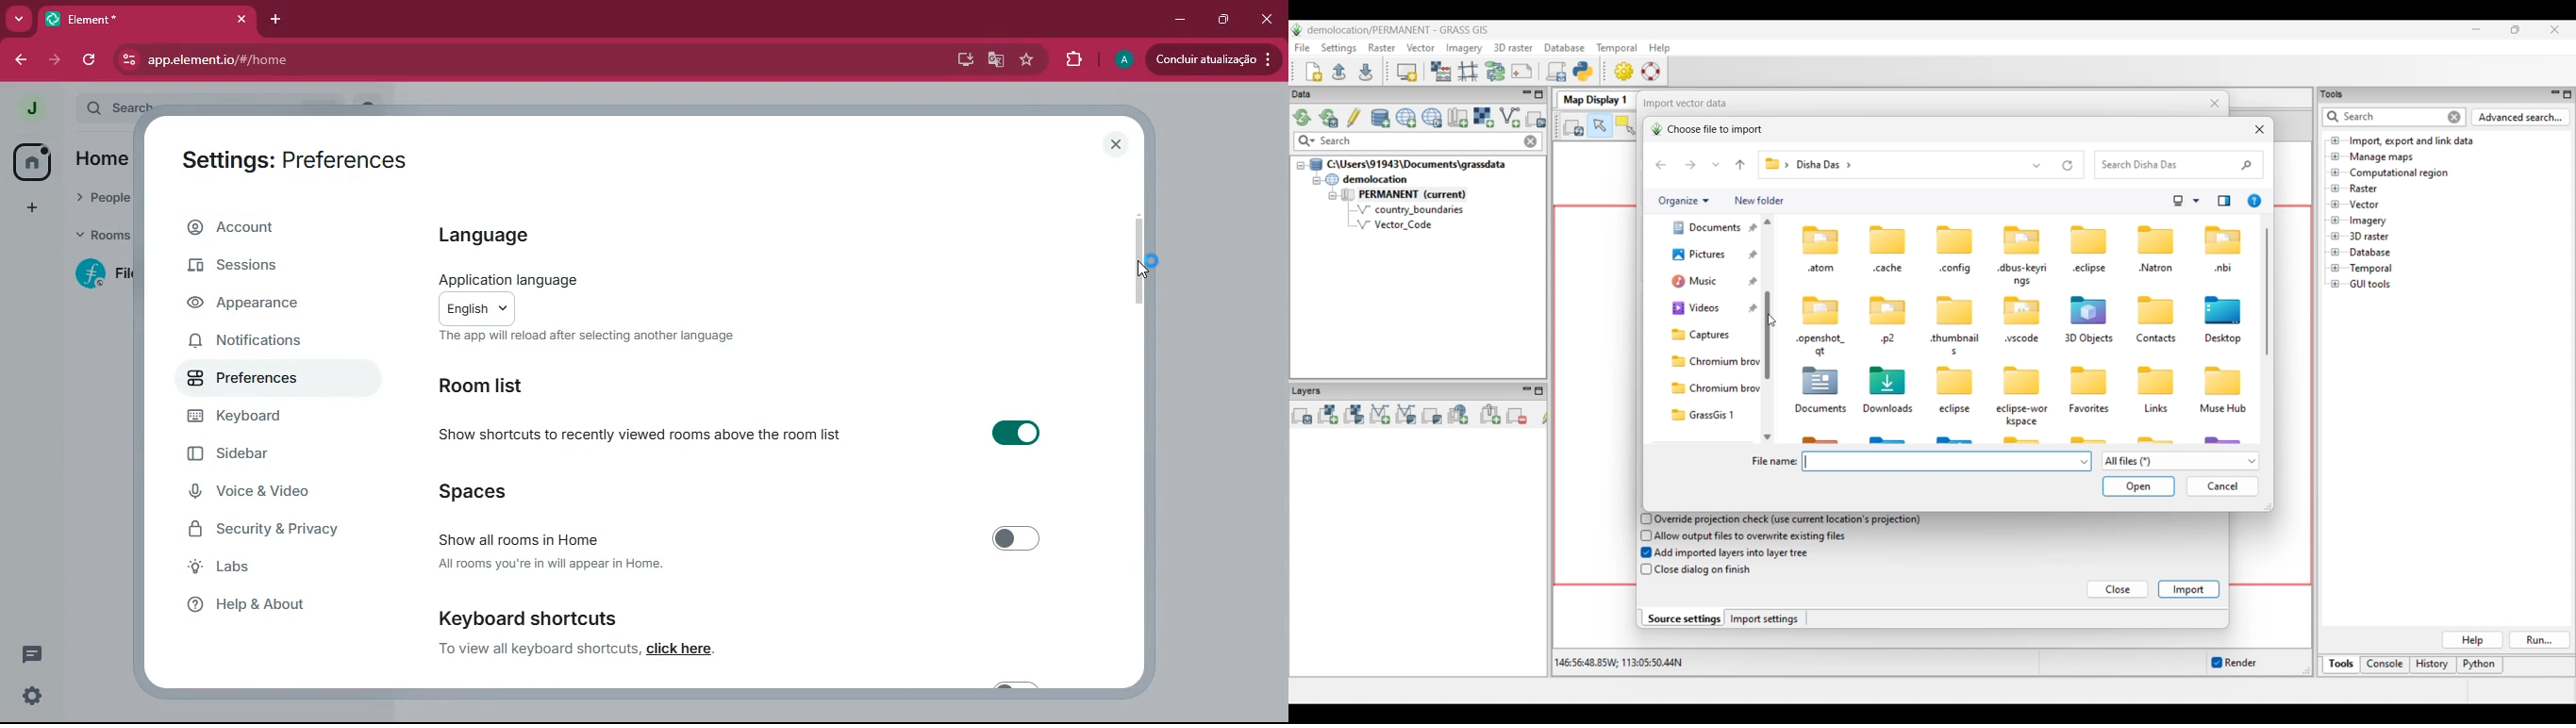  What do you see at coordinates (575, 279) in the screenshot?
I see `application language` at bounding box center [575, 279].